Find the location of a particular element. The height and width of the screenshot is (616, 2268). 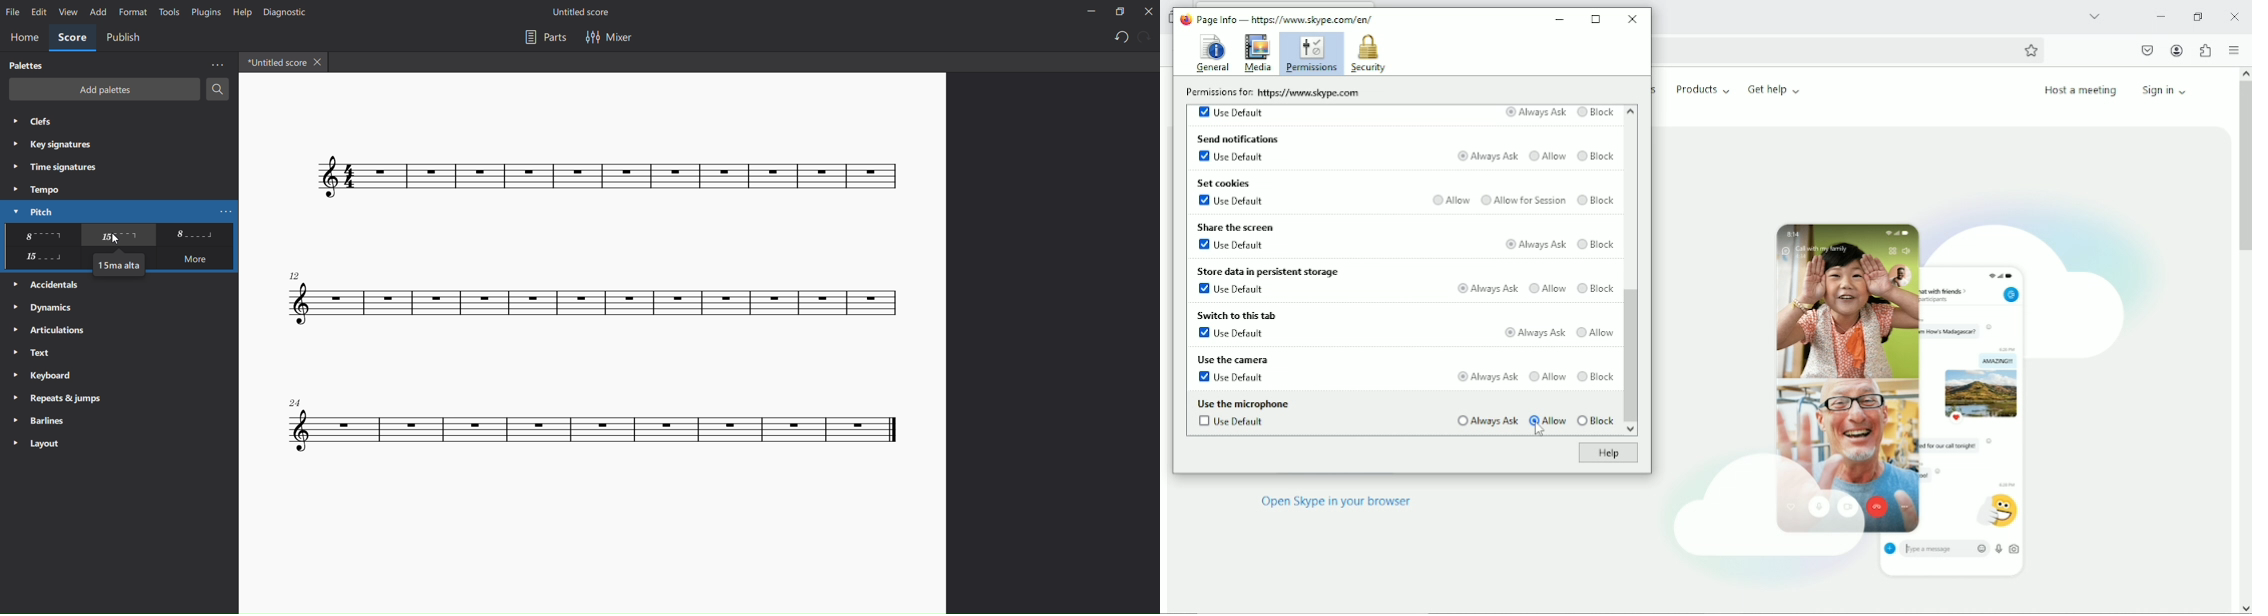

open application menu is located at coordinates (2233, 51).